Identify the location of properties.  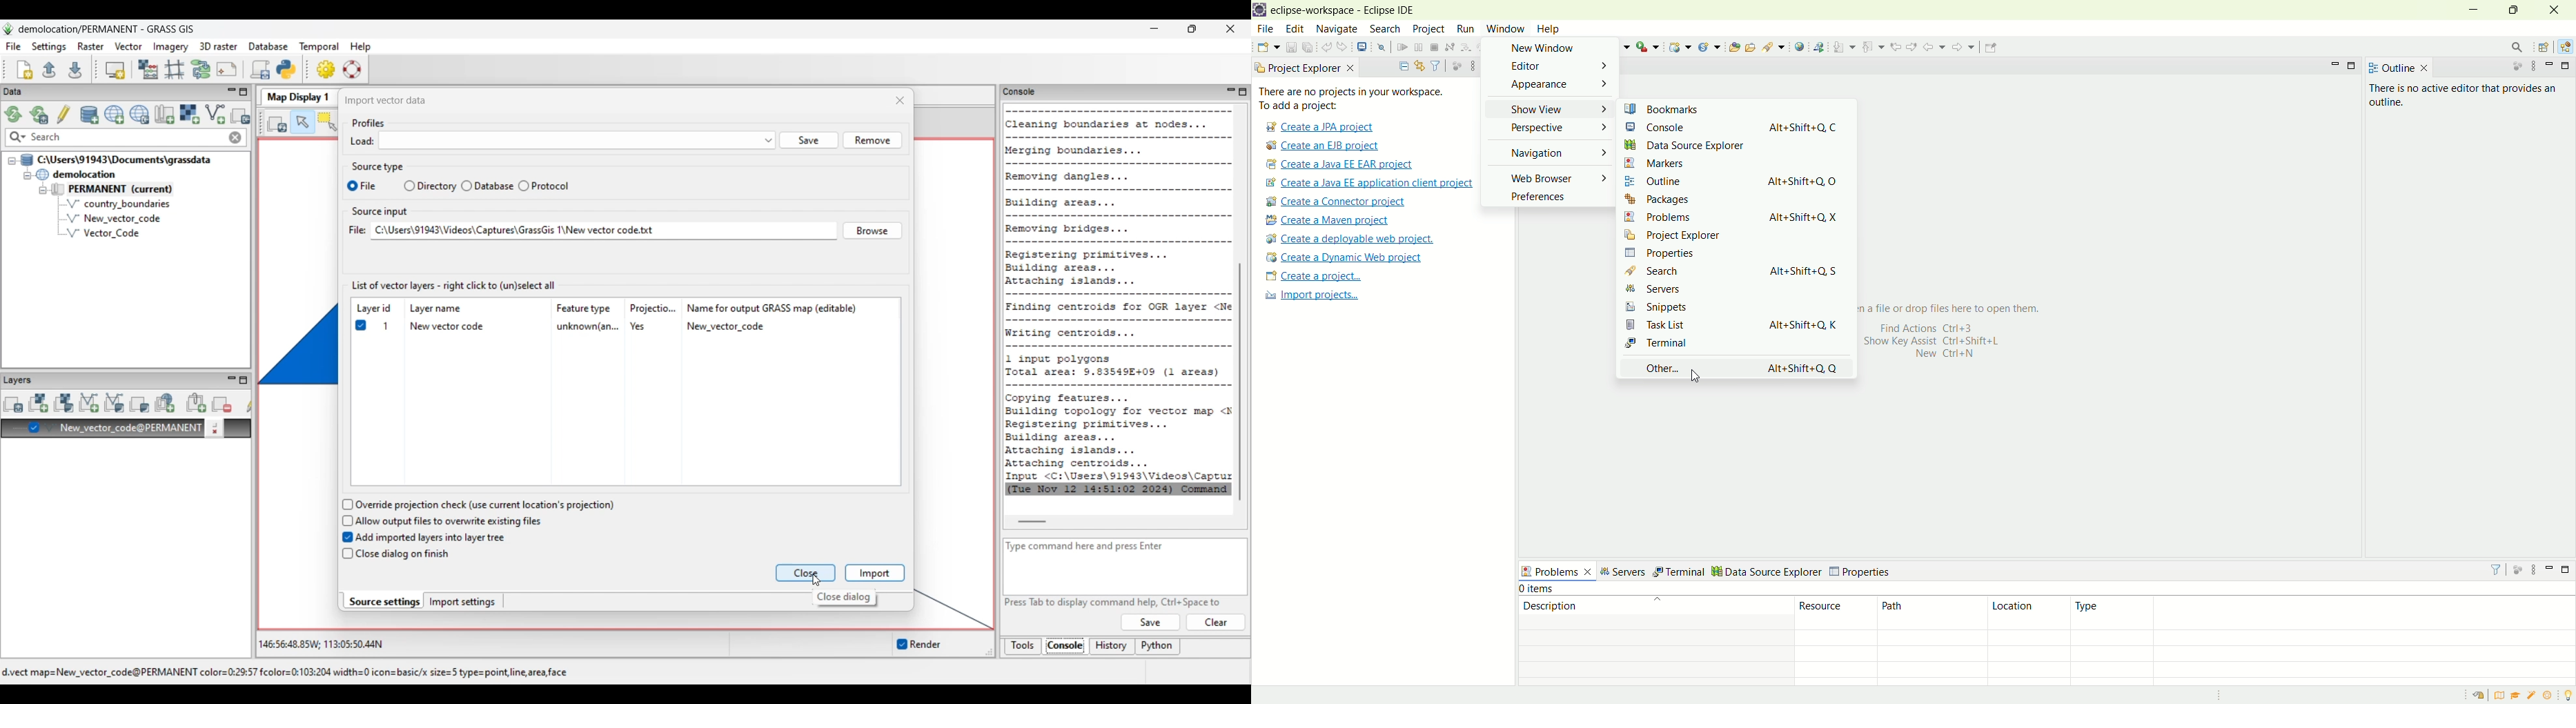
(1861, 570).